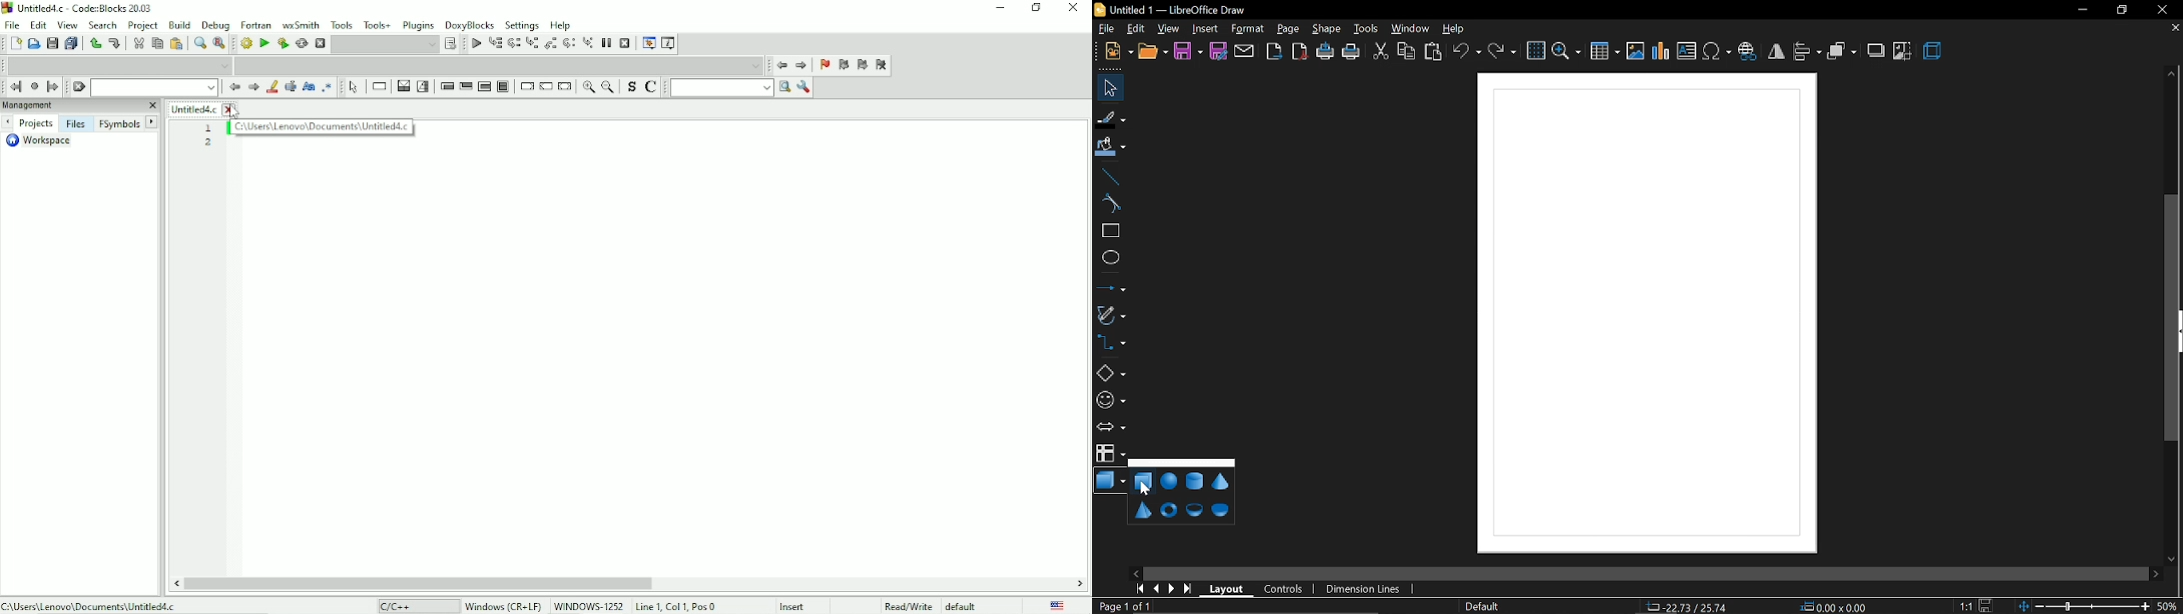  I want to click on Counting loop, so click(484, 86).